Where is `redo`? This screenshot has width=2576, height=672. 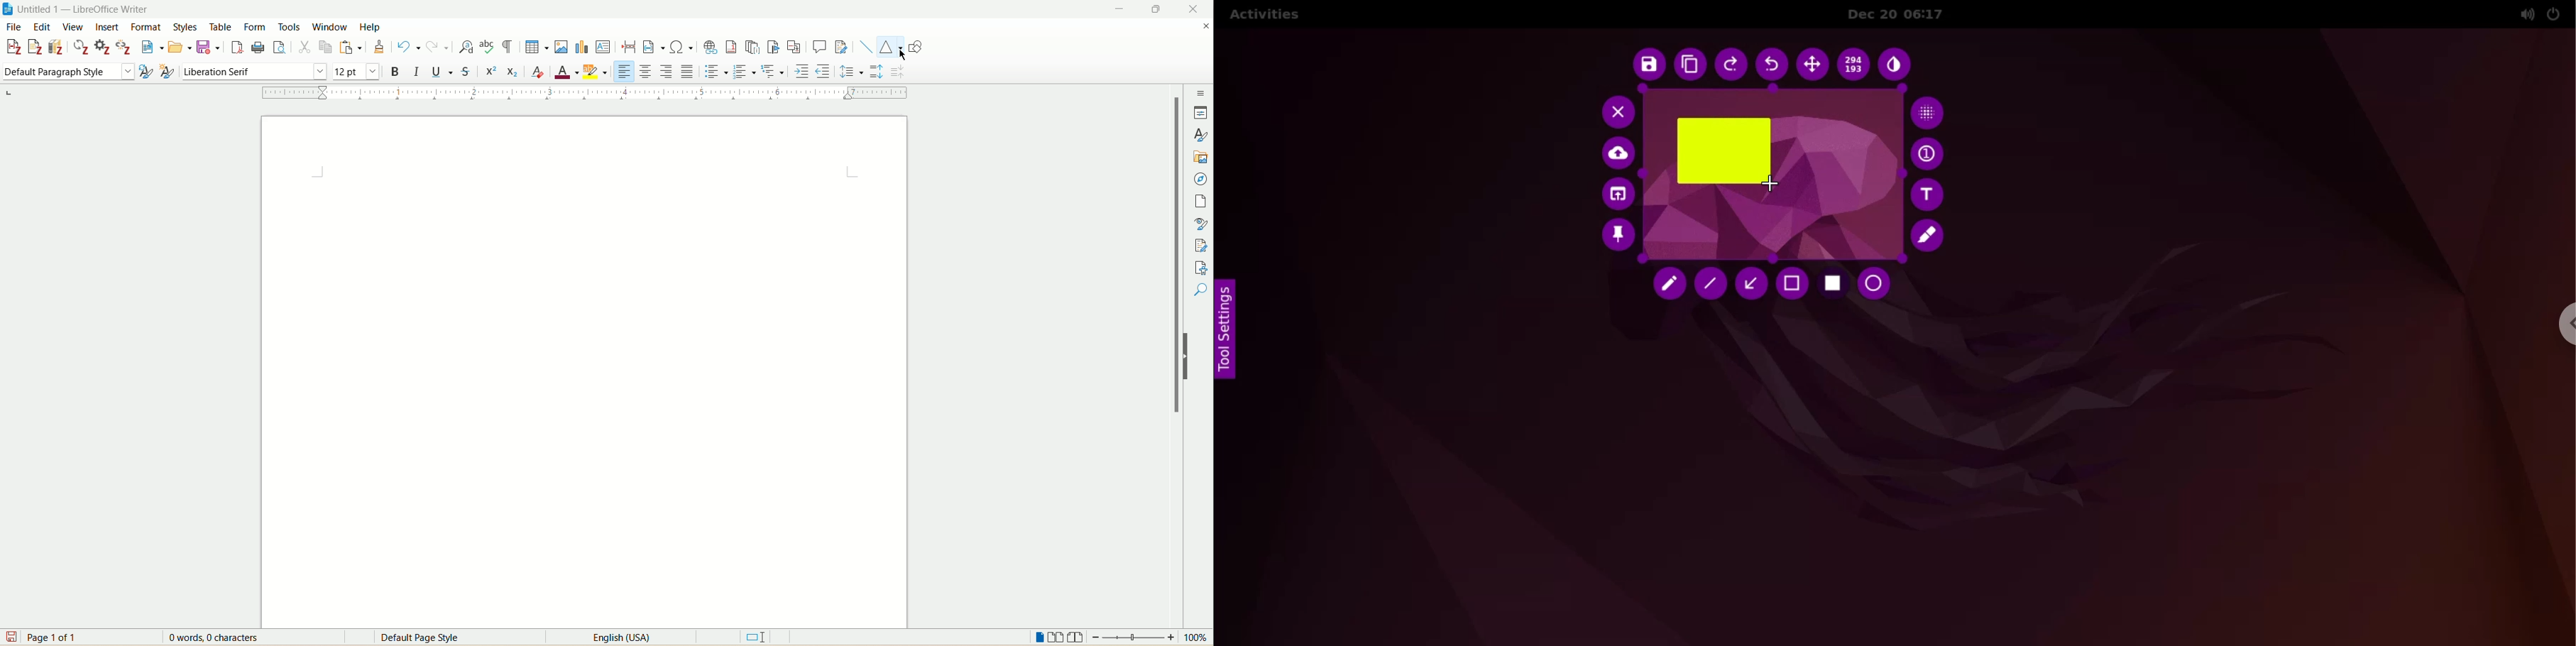
redo is located at coordinates (435, 47).